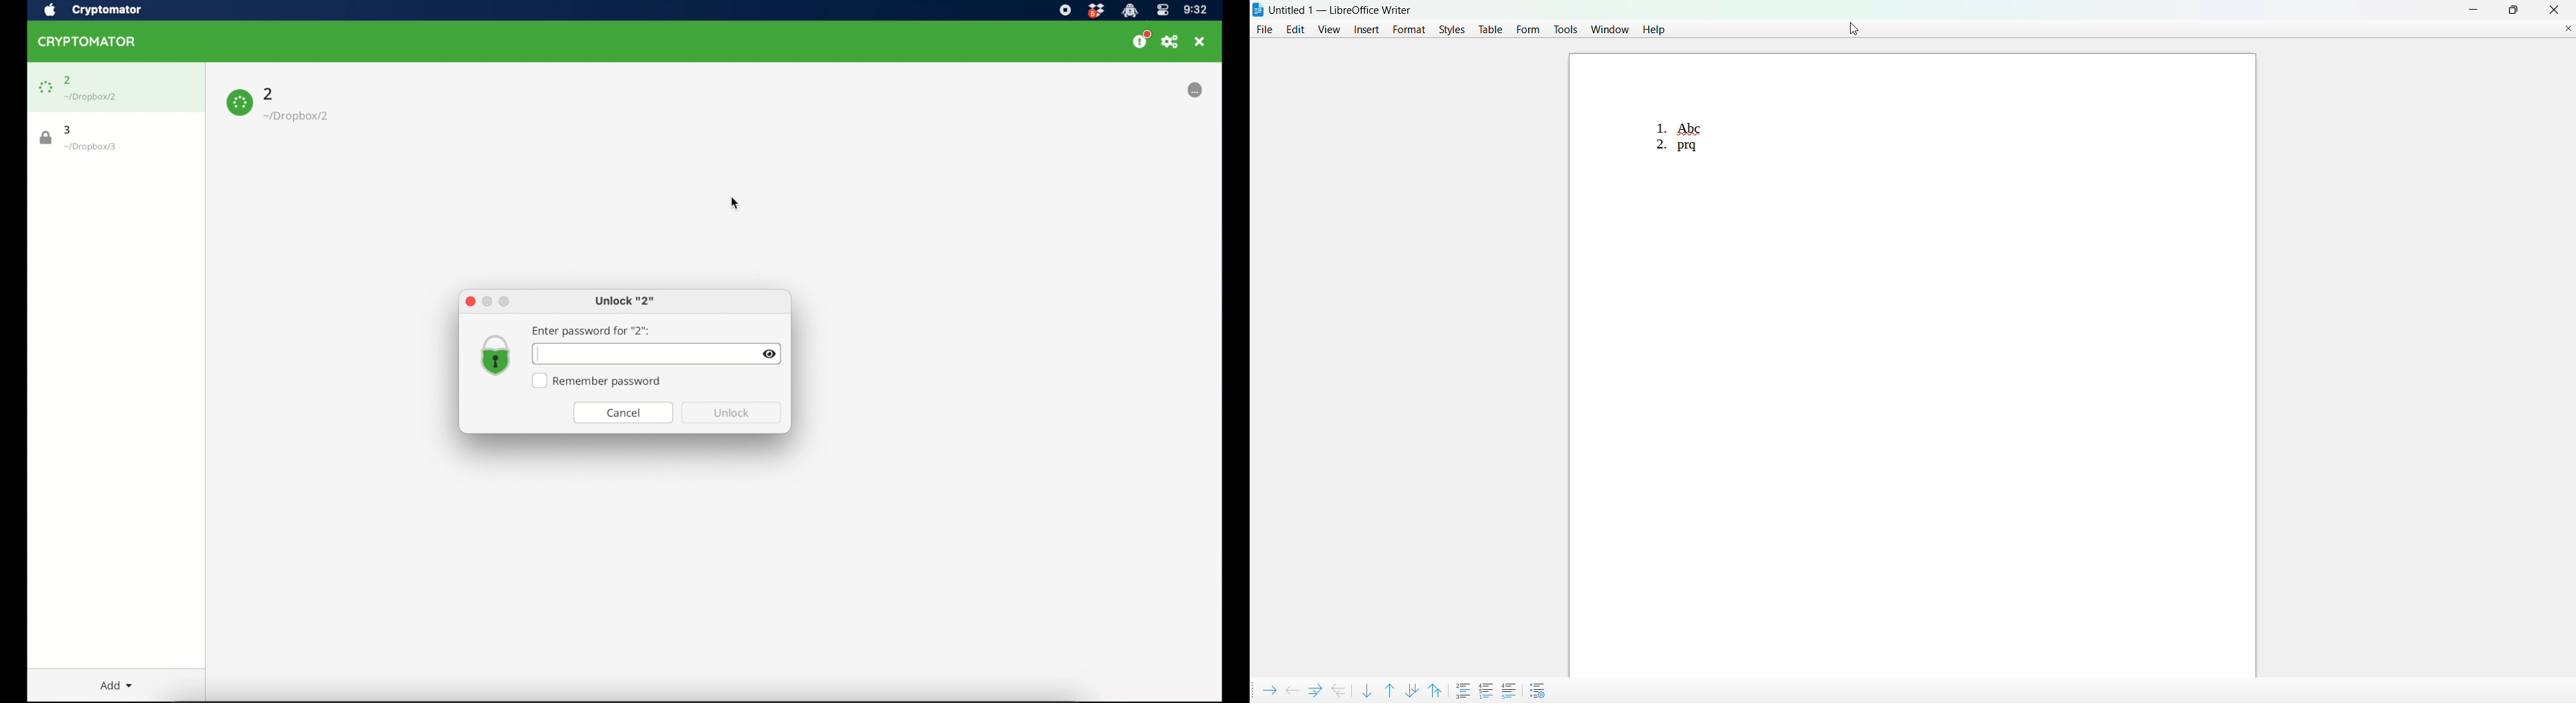 The image size is (2576, 728). What do you see at coordinates (1652, 30) in the screenshot?
I see `help` at bounding box center [1652, 30].